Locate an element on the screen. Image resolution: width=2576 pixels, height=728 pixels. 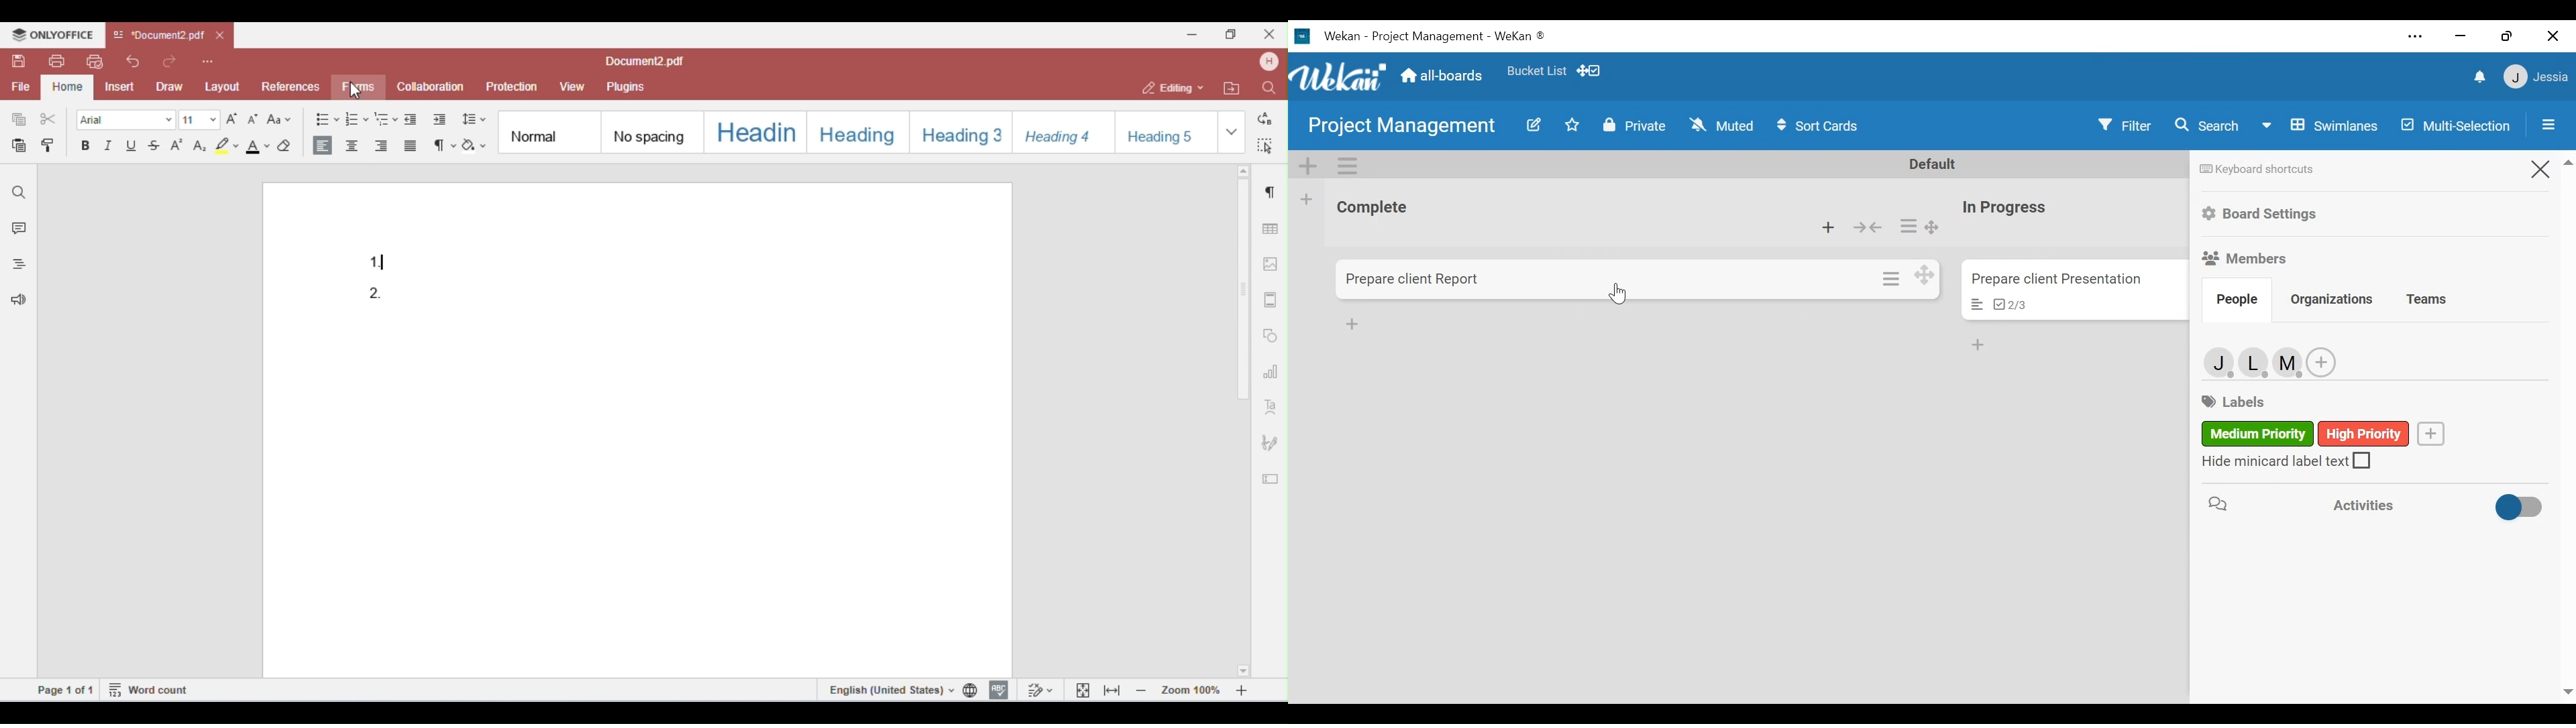
Filter is located at coordinates (2122, 125).